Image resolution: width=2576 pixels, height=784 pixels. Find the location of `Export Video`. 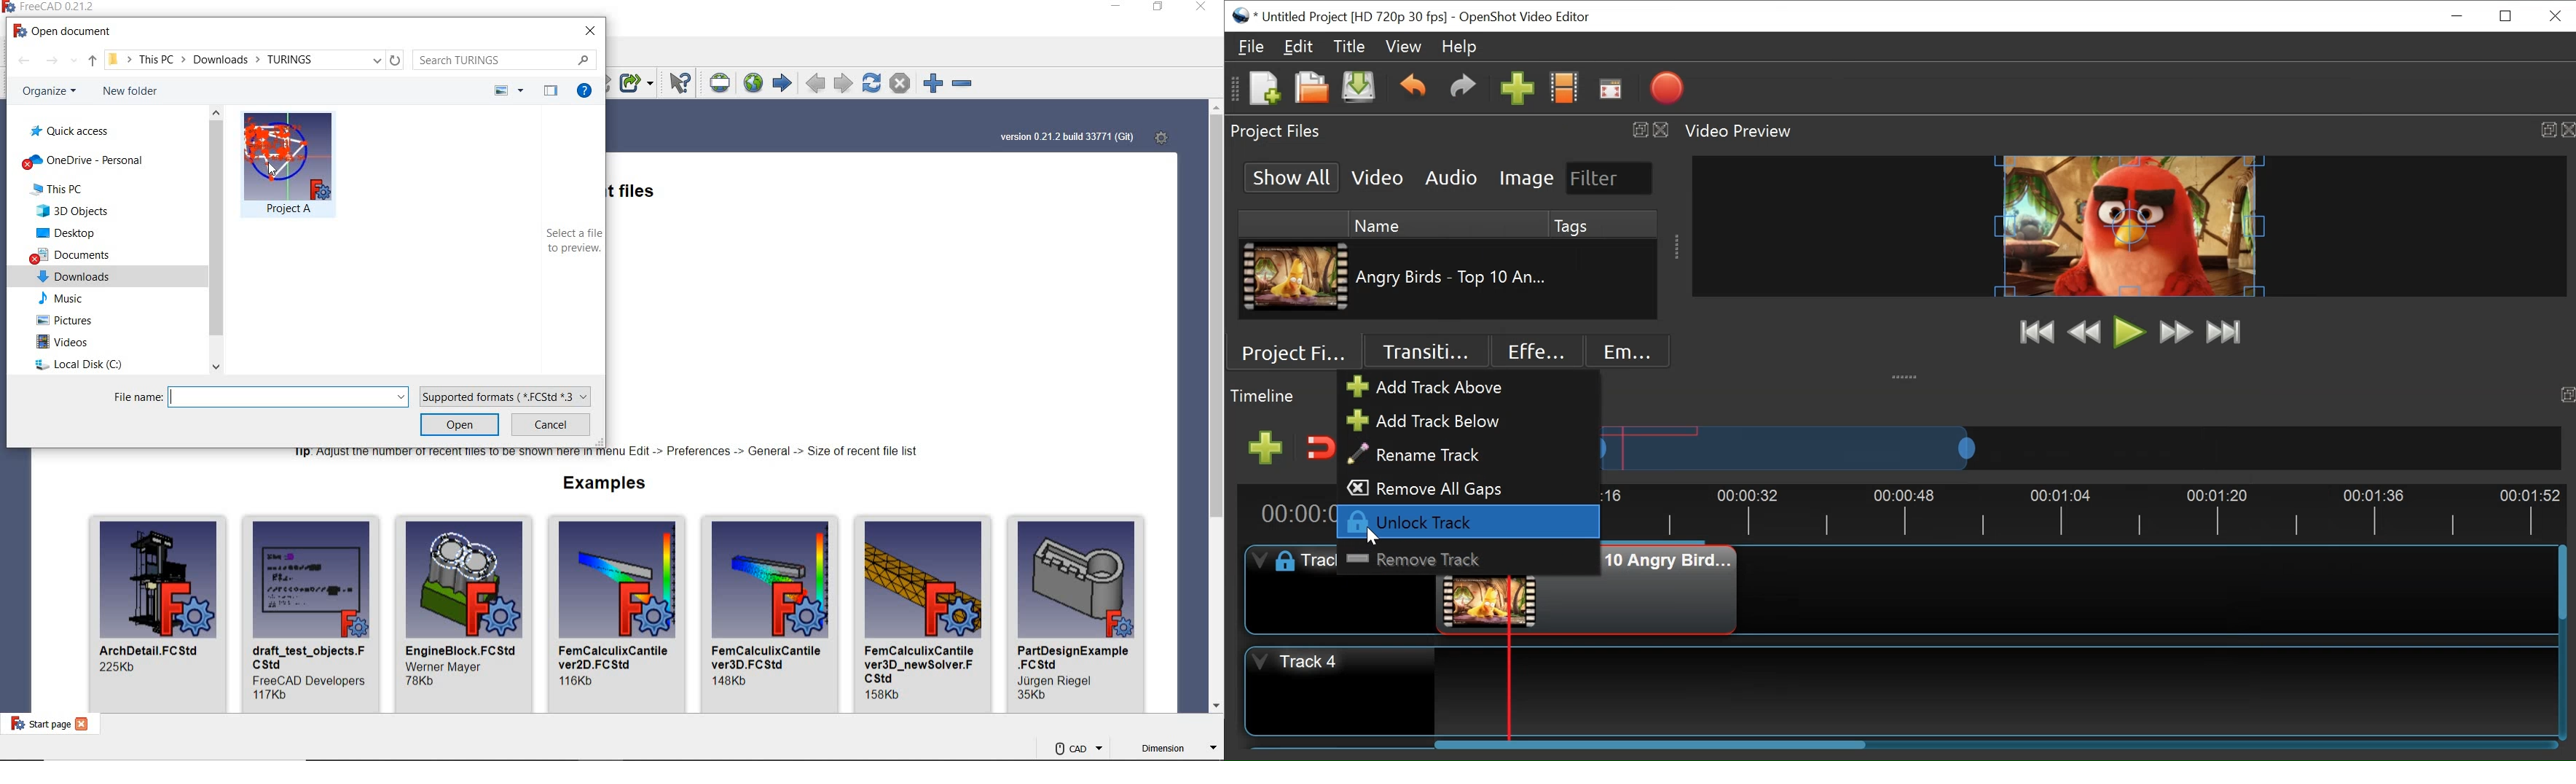

Export Video is located at coordinates (1667, 89).